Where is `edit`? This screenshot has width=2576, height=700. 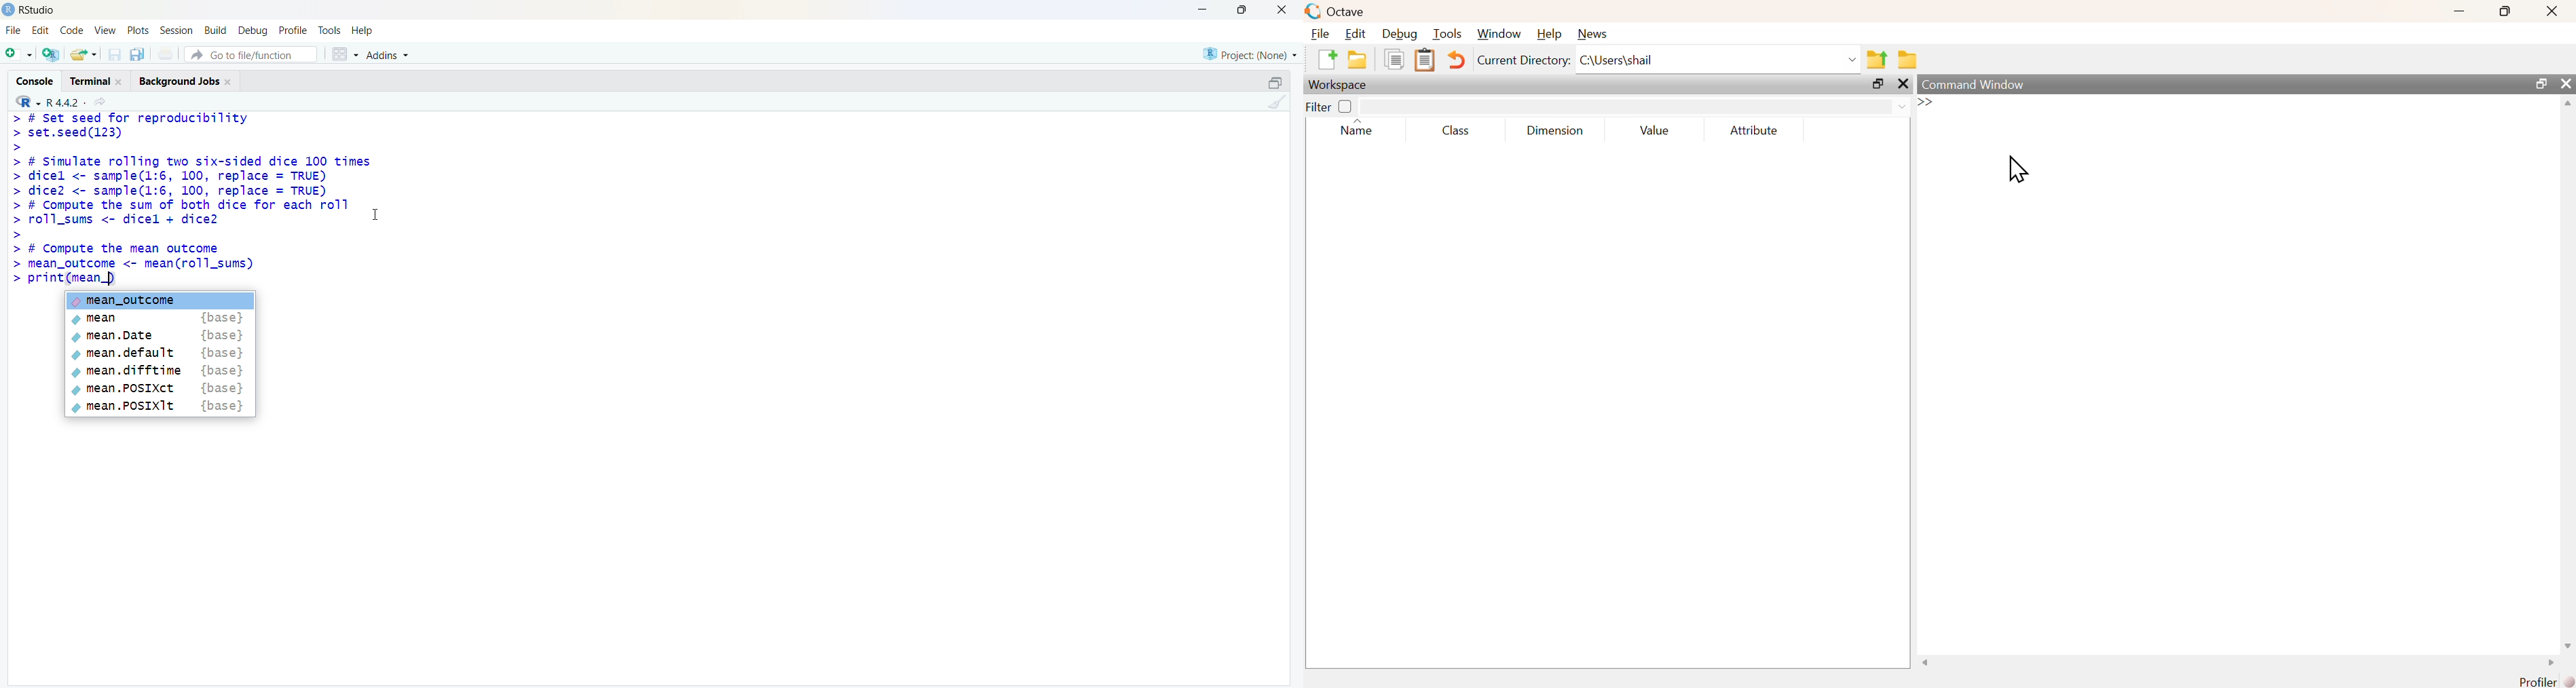 edit is located at coordinates (41, 30).